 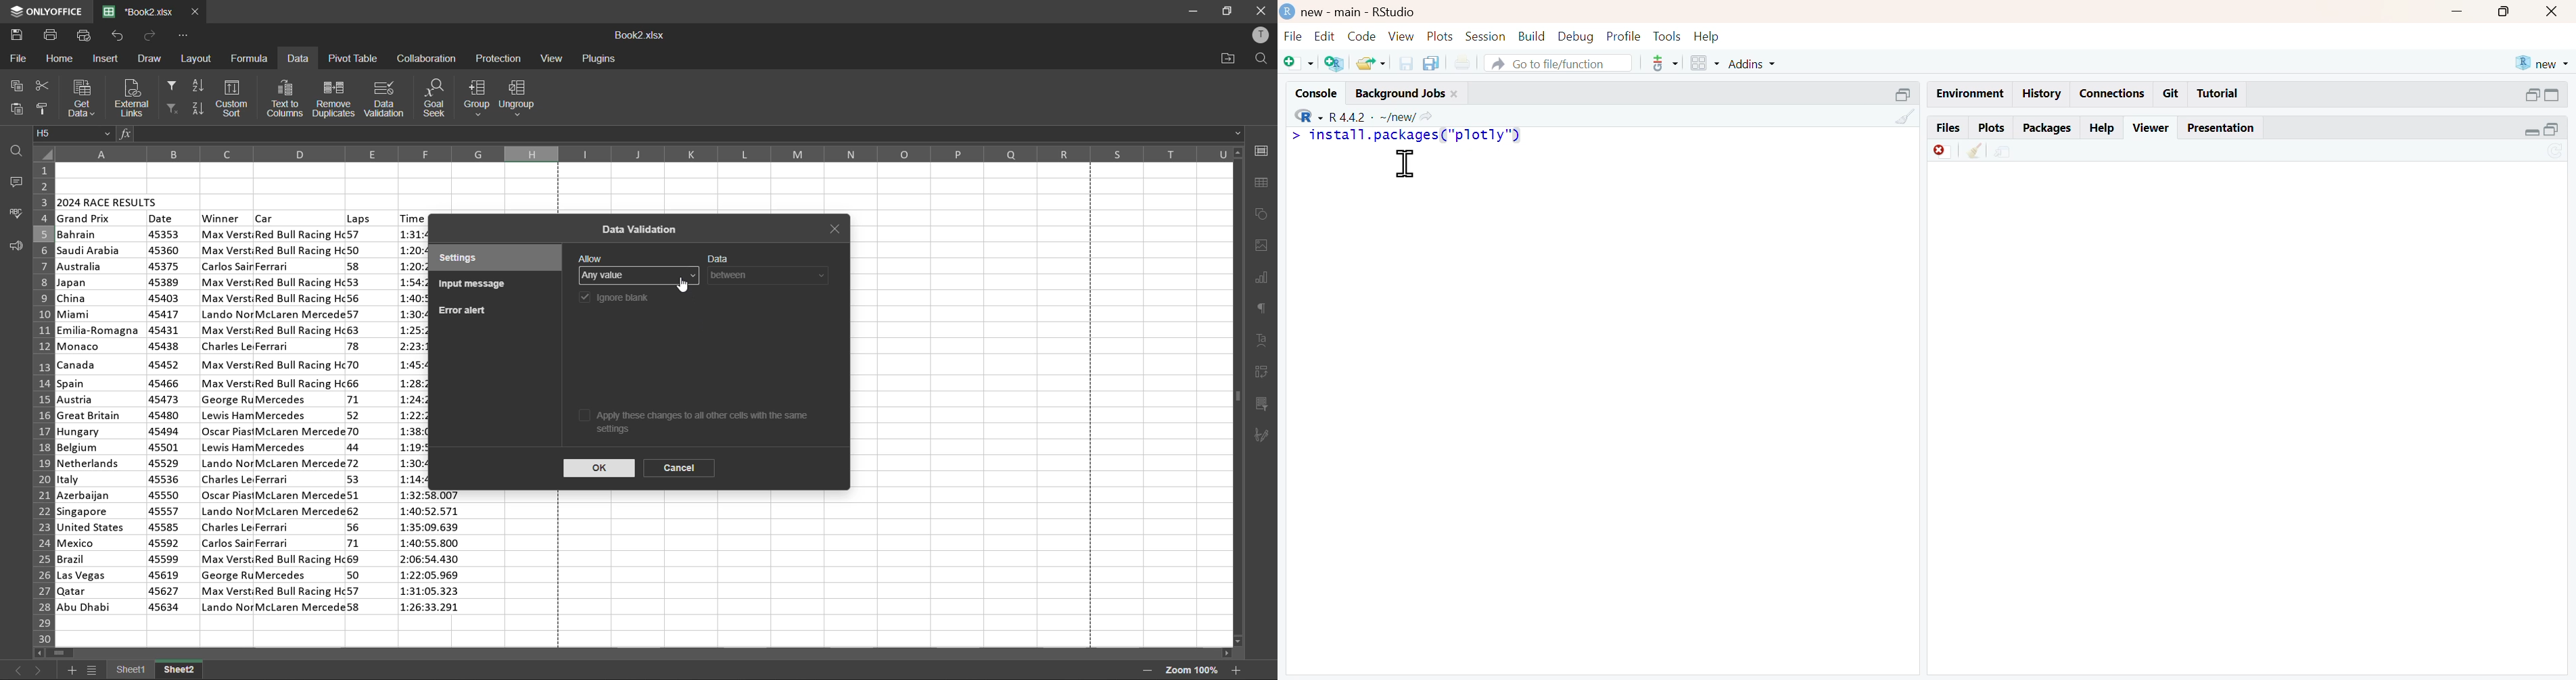 What do you see at coordinates (2005, 151) in the screenshot?
I see `show in new window` at bounding box center [2005, 151].